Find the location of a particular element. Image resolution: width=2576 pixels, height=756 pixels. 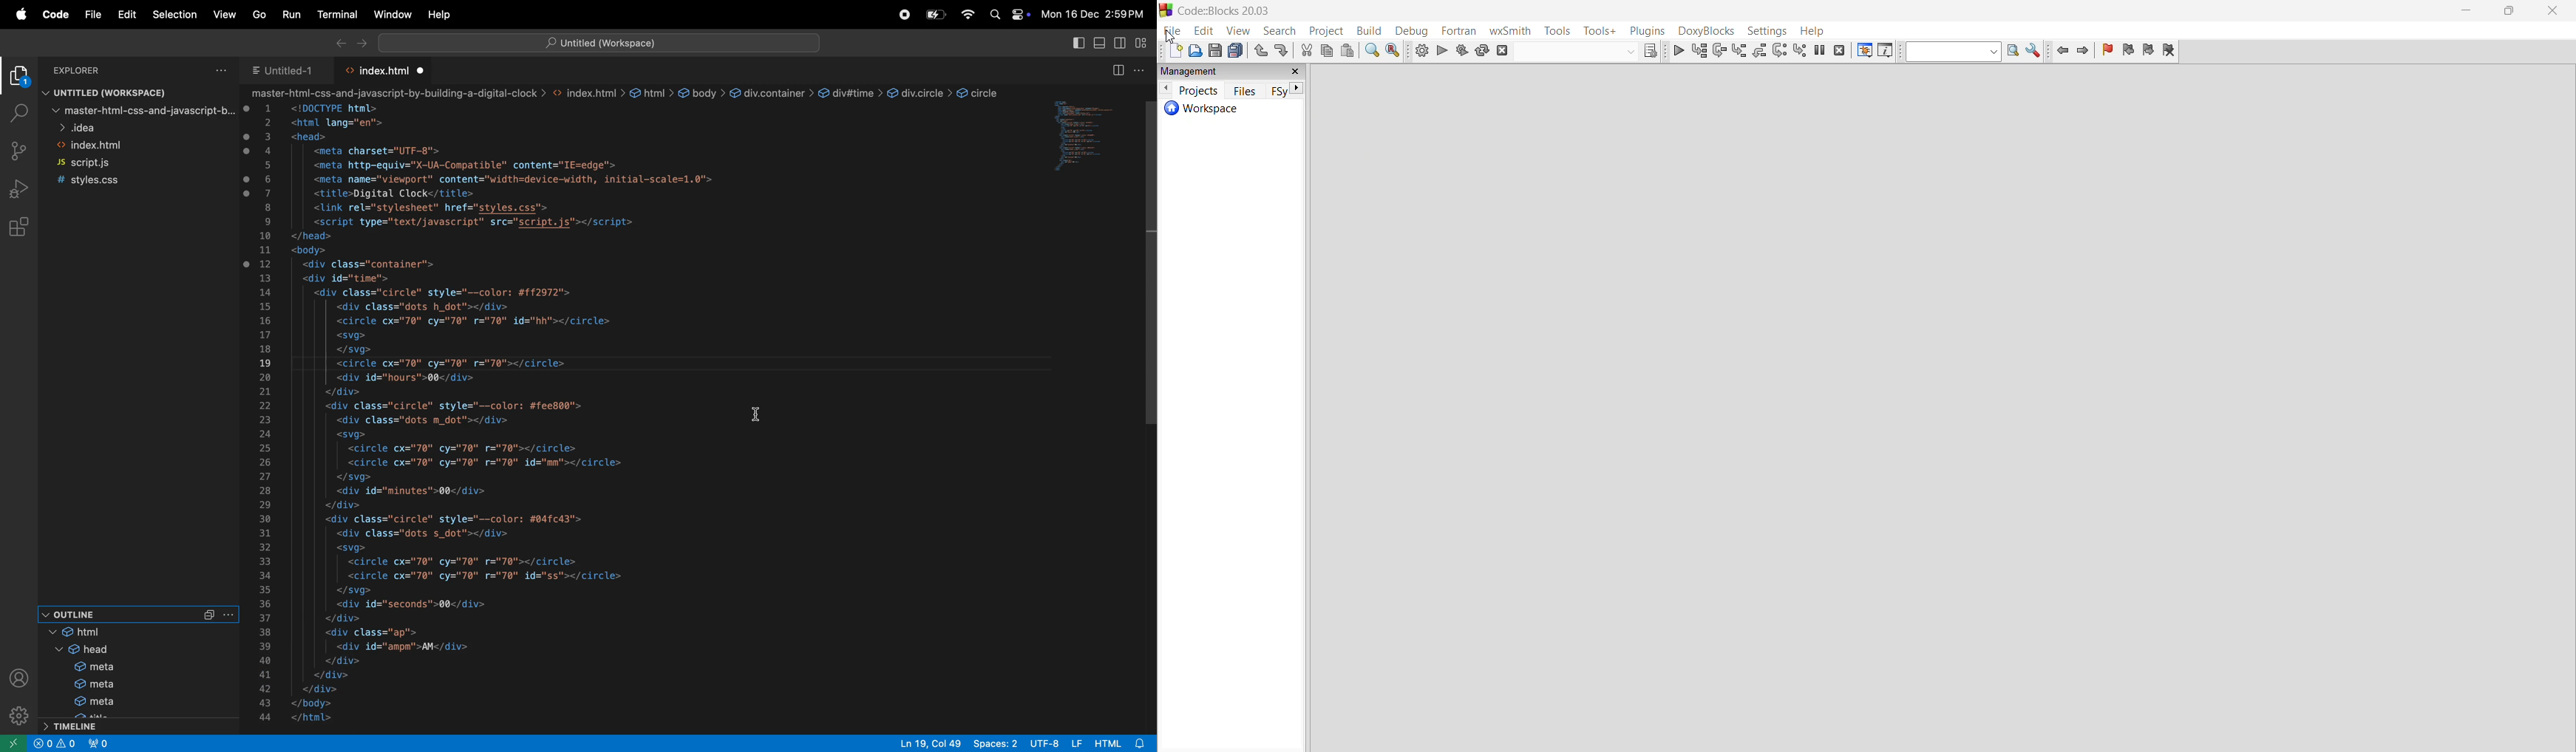

next line is located at coordinates (1720, 52).